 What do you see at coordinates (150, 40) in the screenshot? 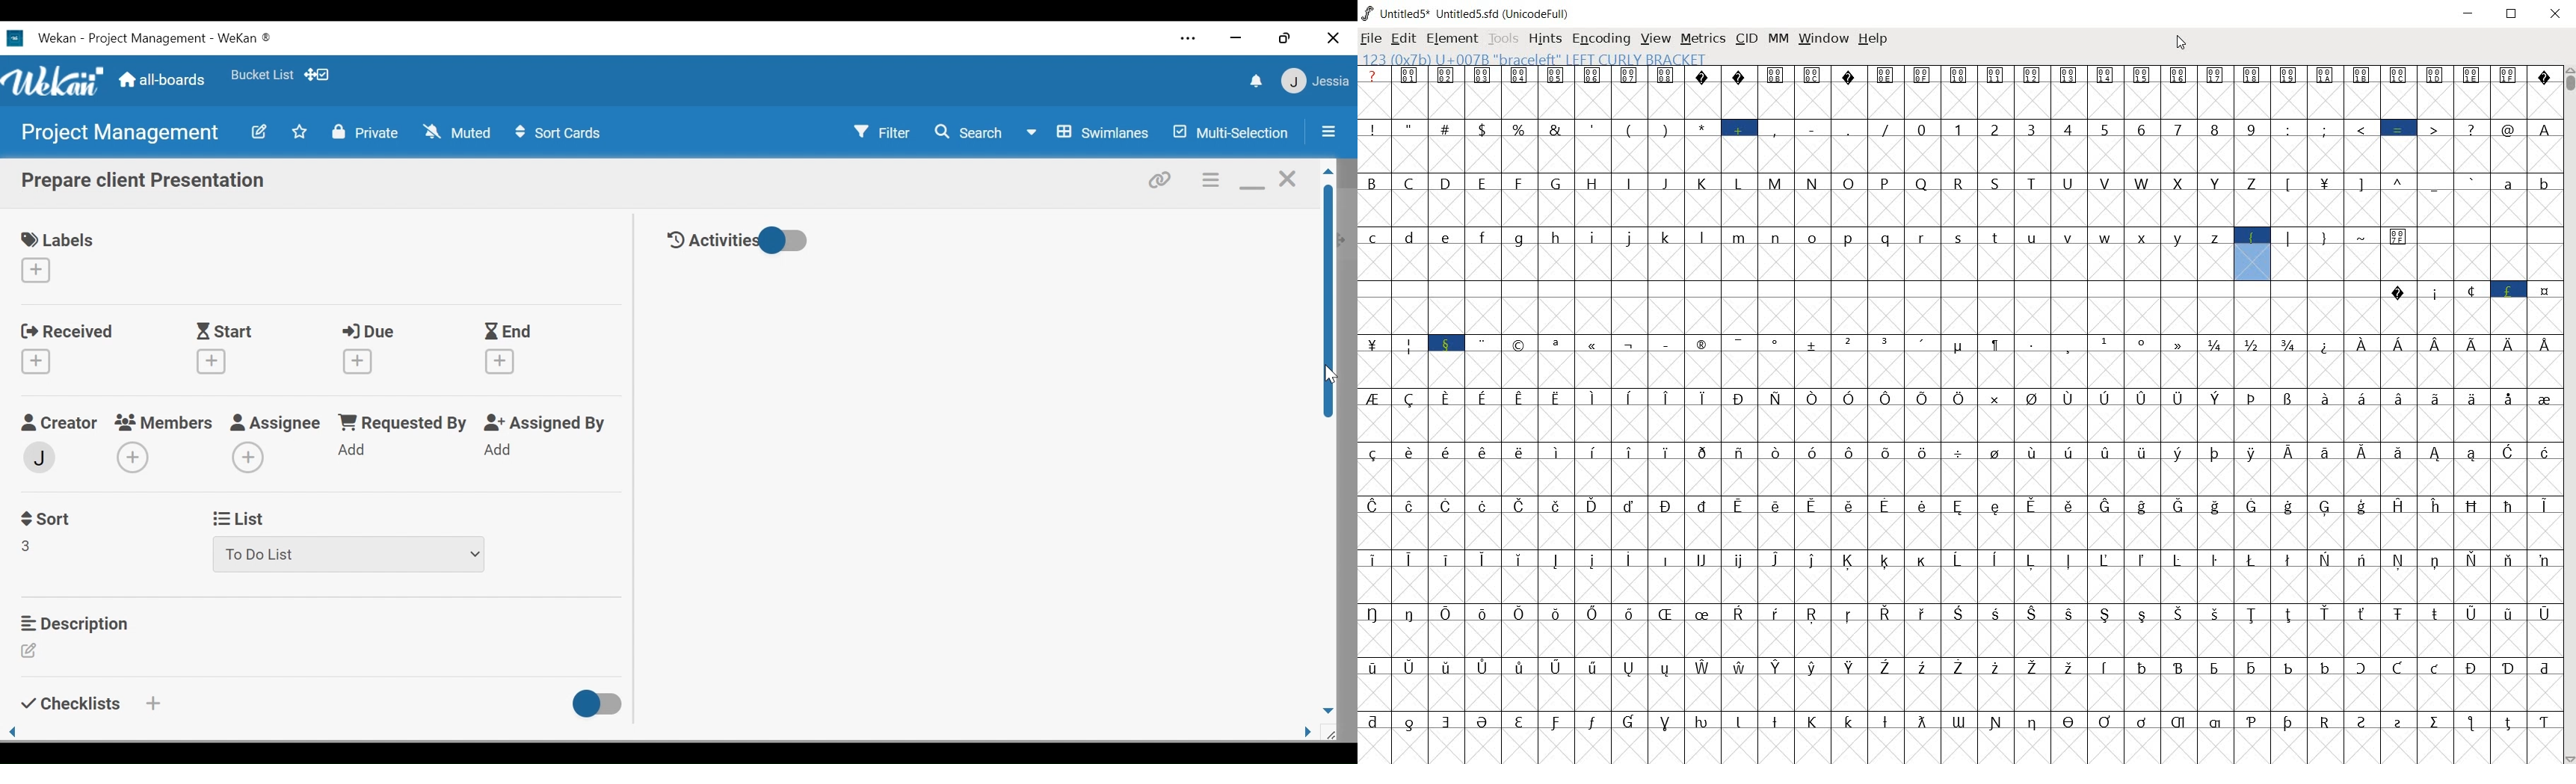
I see `Wekan Desktop icon` at bounding box center [150, 40].